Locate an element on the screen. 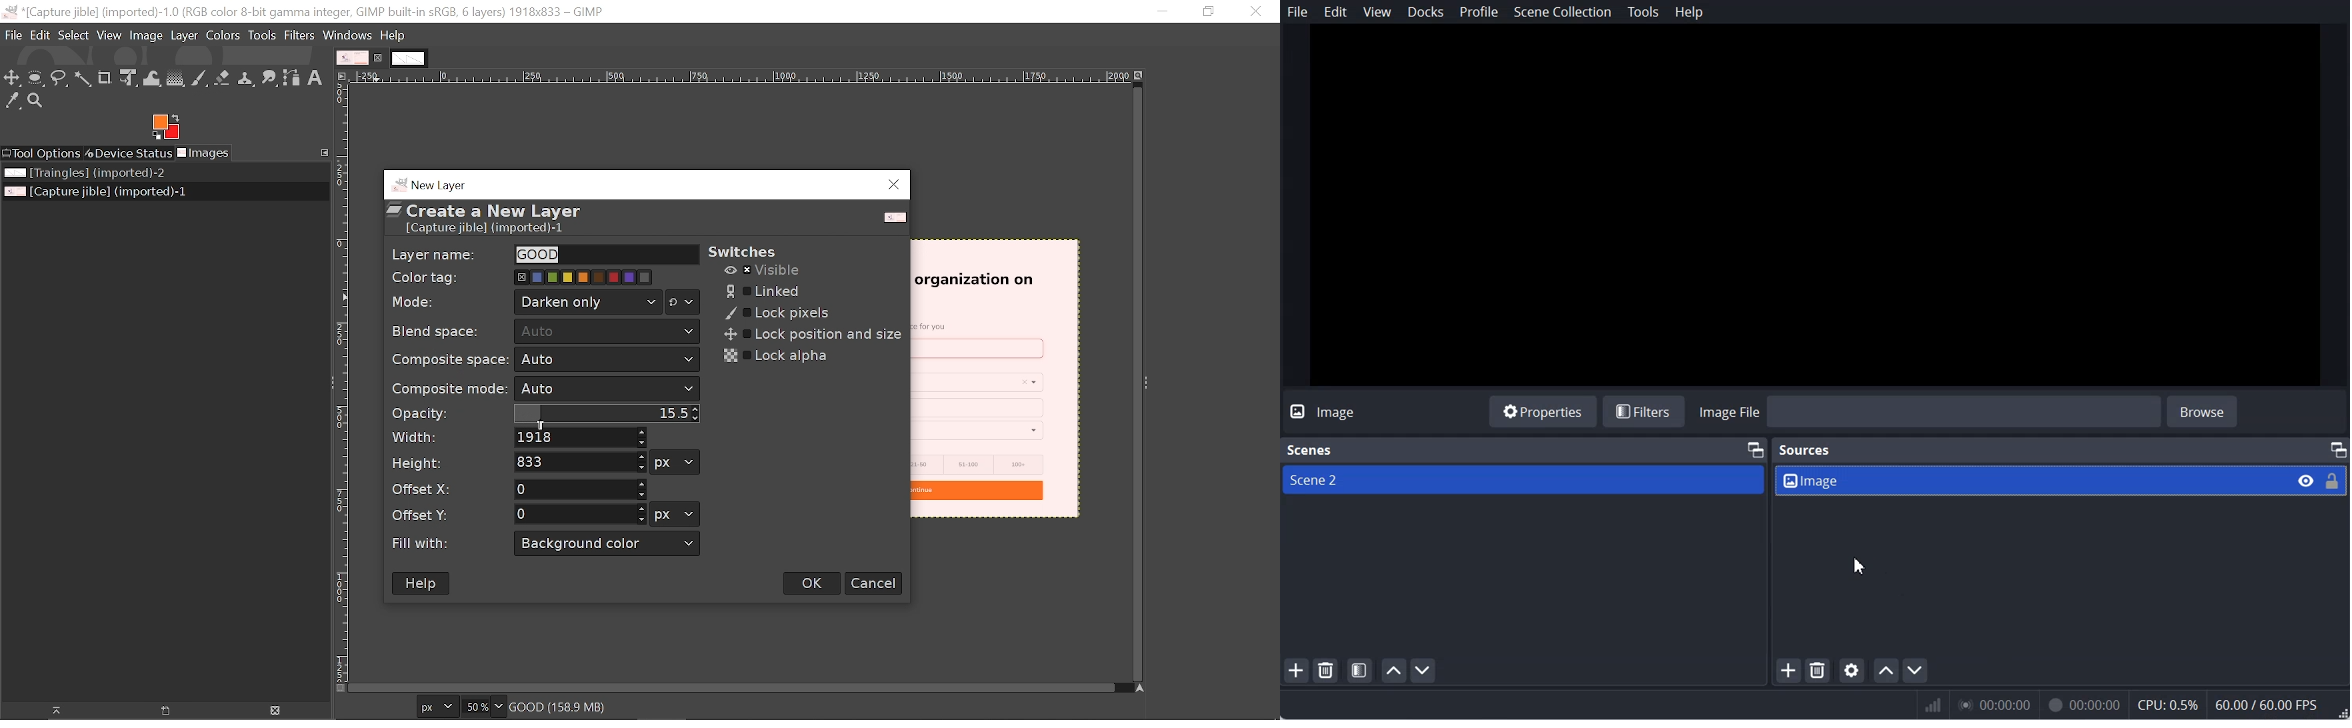  Open Scene Filter is located at coordinates (1360, 670).